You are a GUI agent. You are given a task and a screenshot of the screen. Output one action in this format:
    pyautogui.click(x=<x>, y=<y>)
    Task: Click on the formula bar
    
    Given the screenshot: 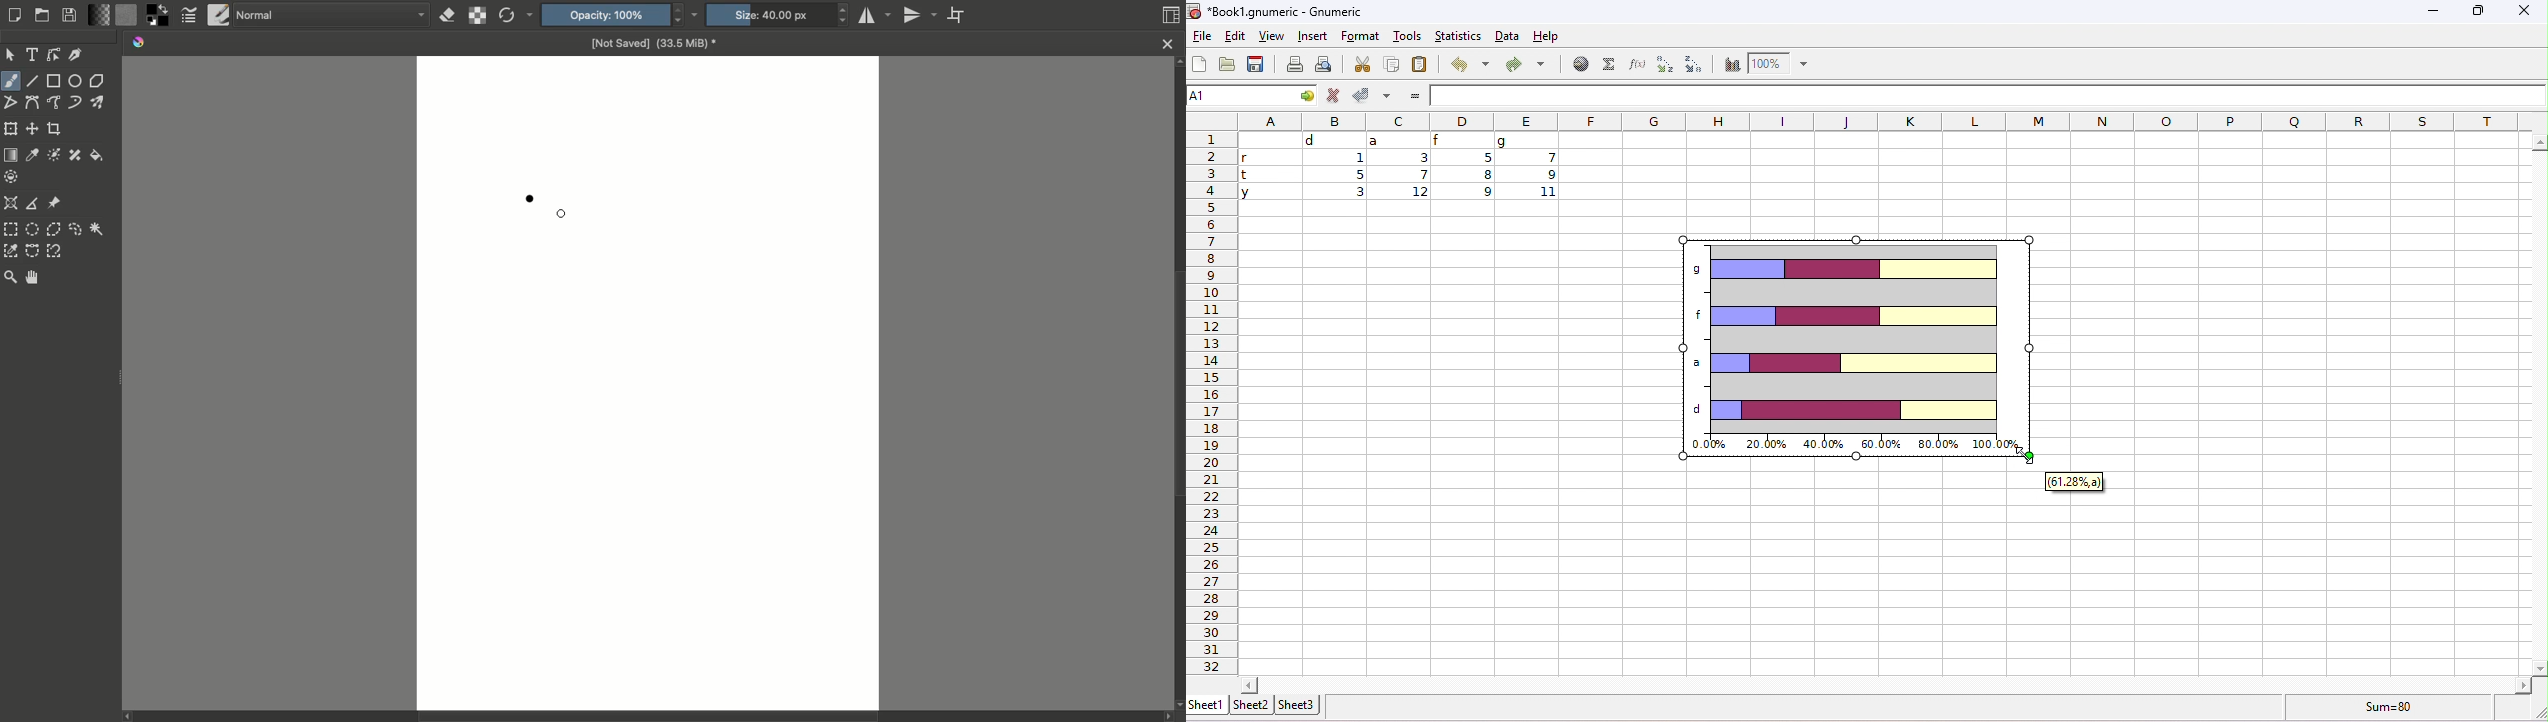 What is the action you would take?
    pyautogui.click(x=1989, y=95)
    